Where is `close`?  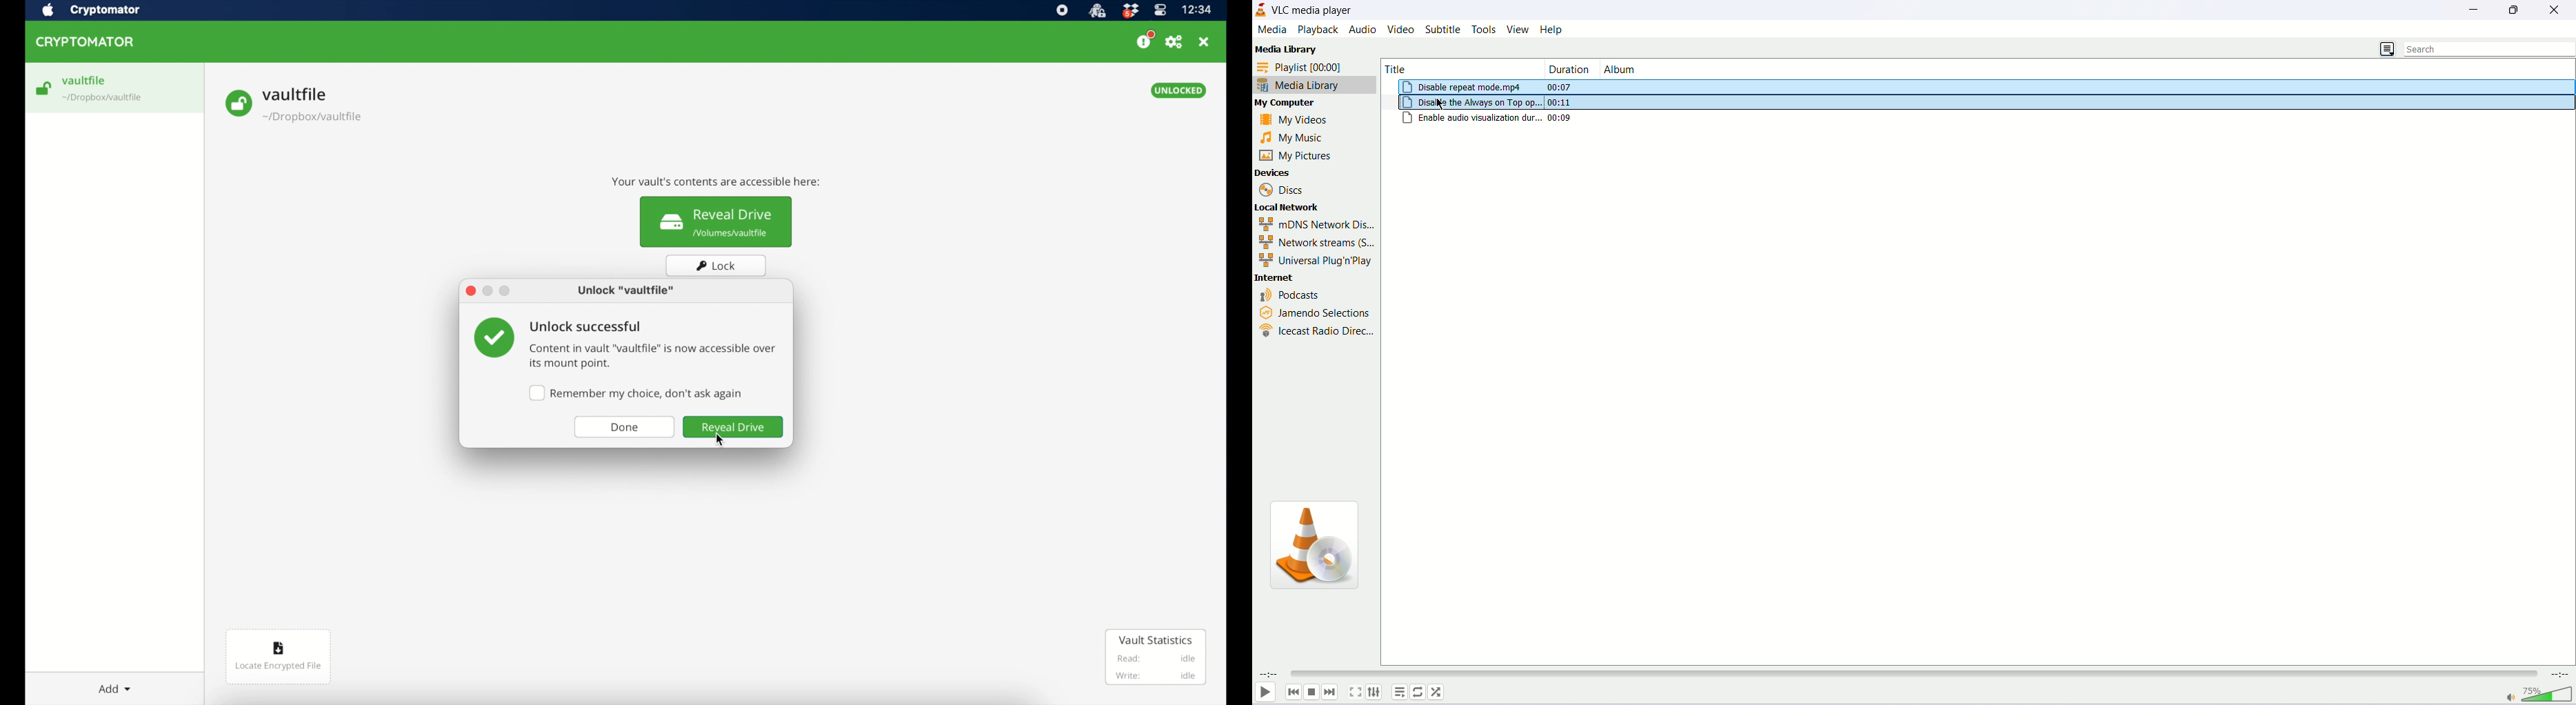
close is located at coordinates (470, 291).